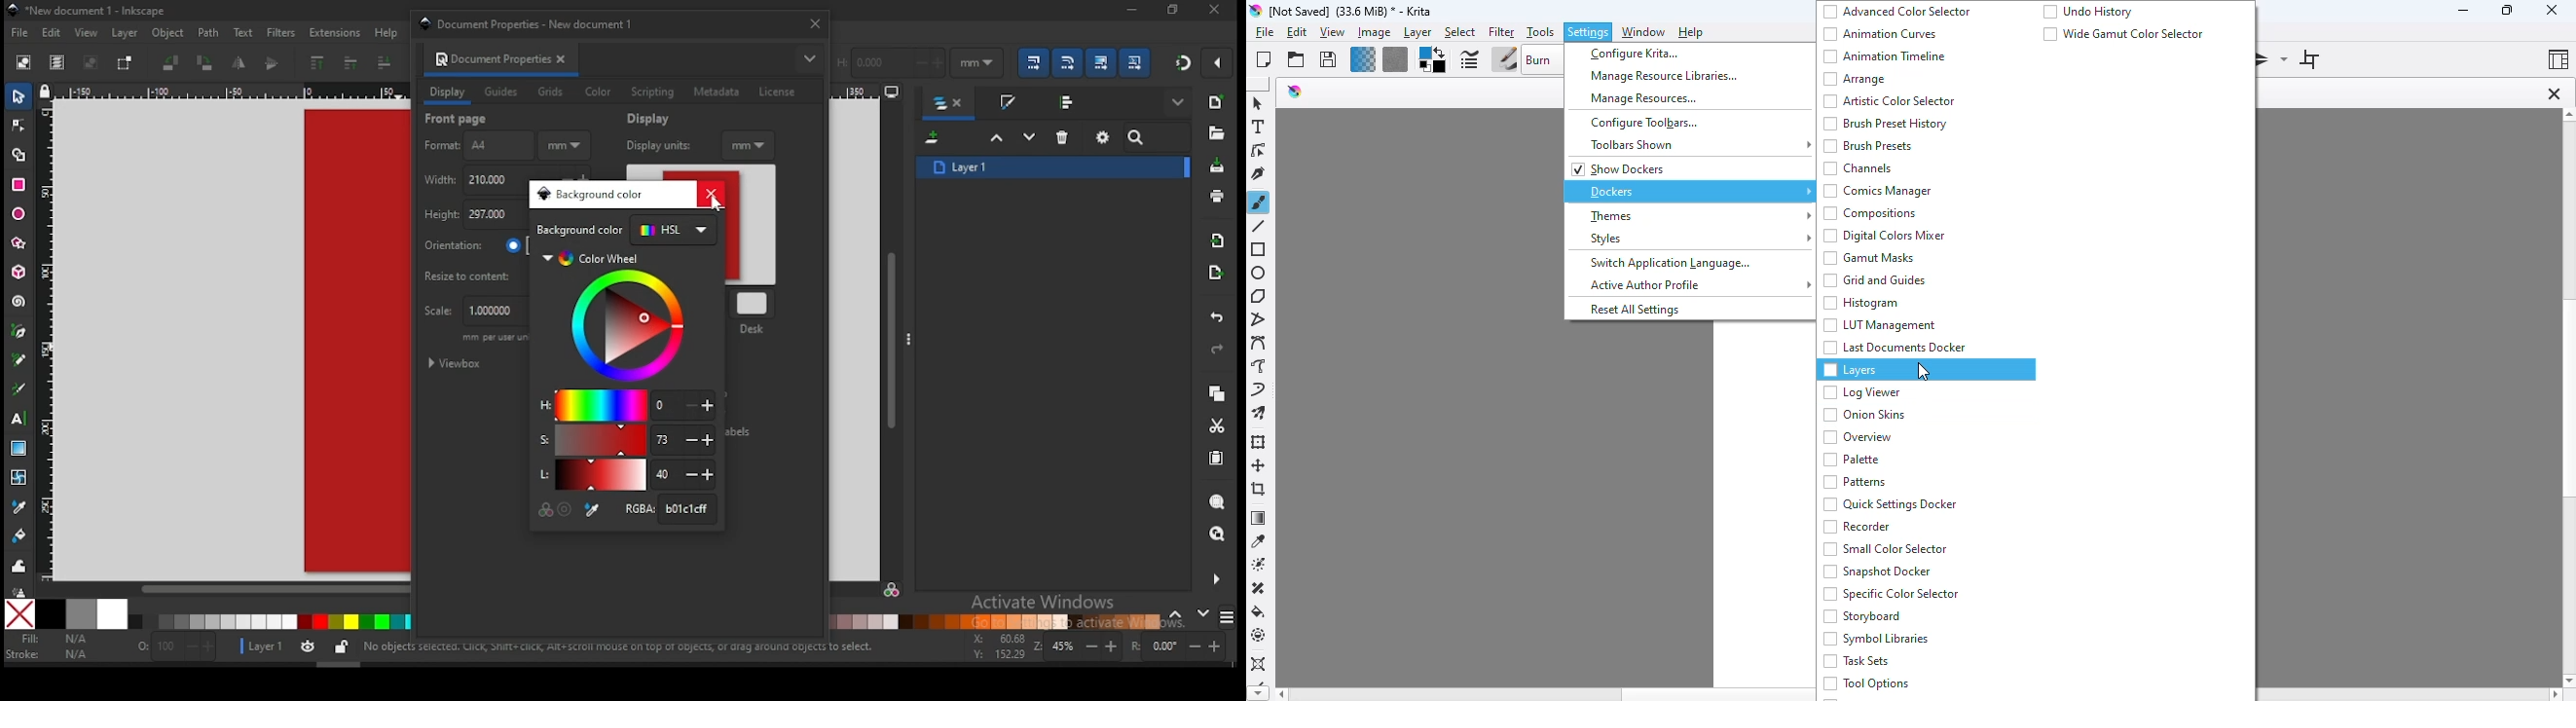 Image resolution: width=2576 pixels, height=728 pixels. I want to click on overview, so click(1858, 437).